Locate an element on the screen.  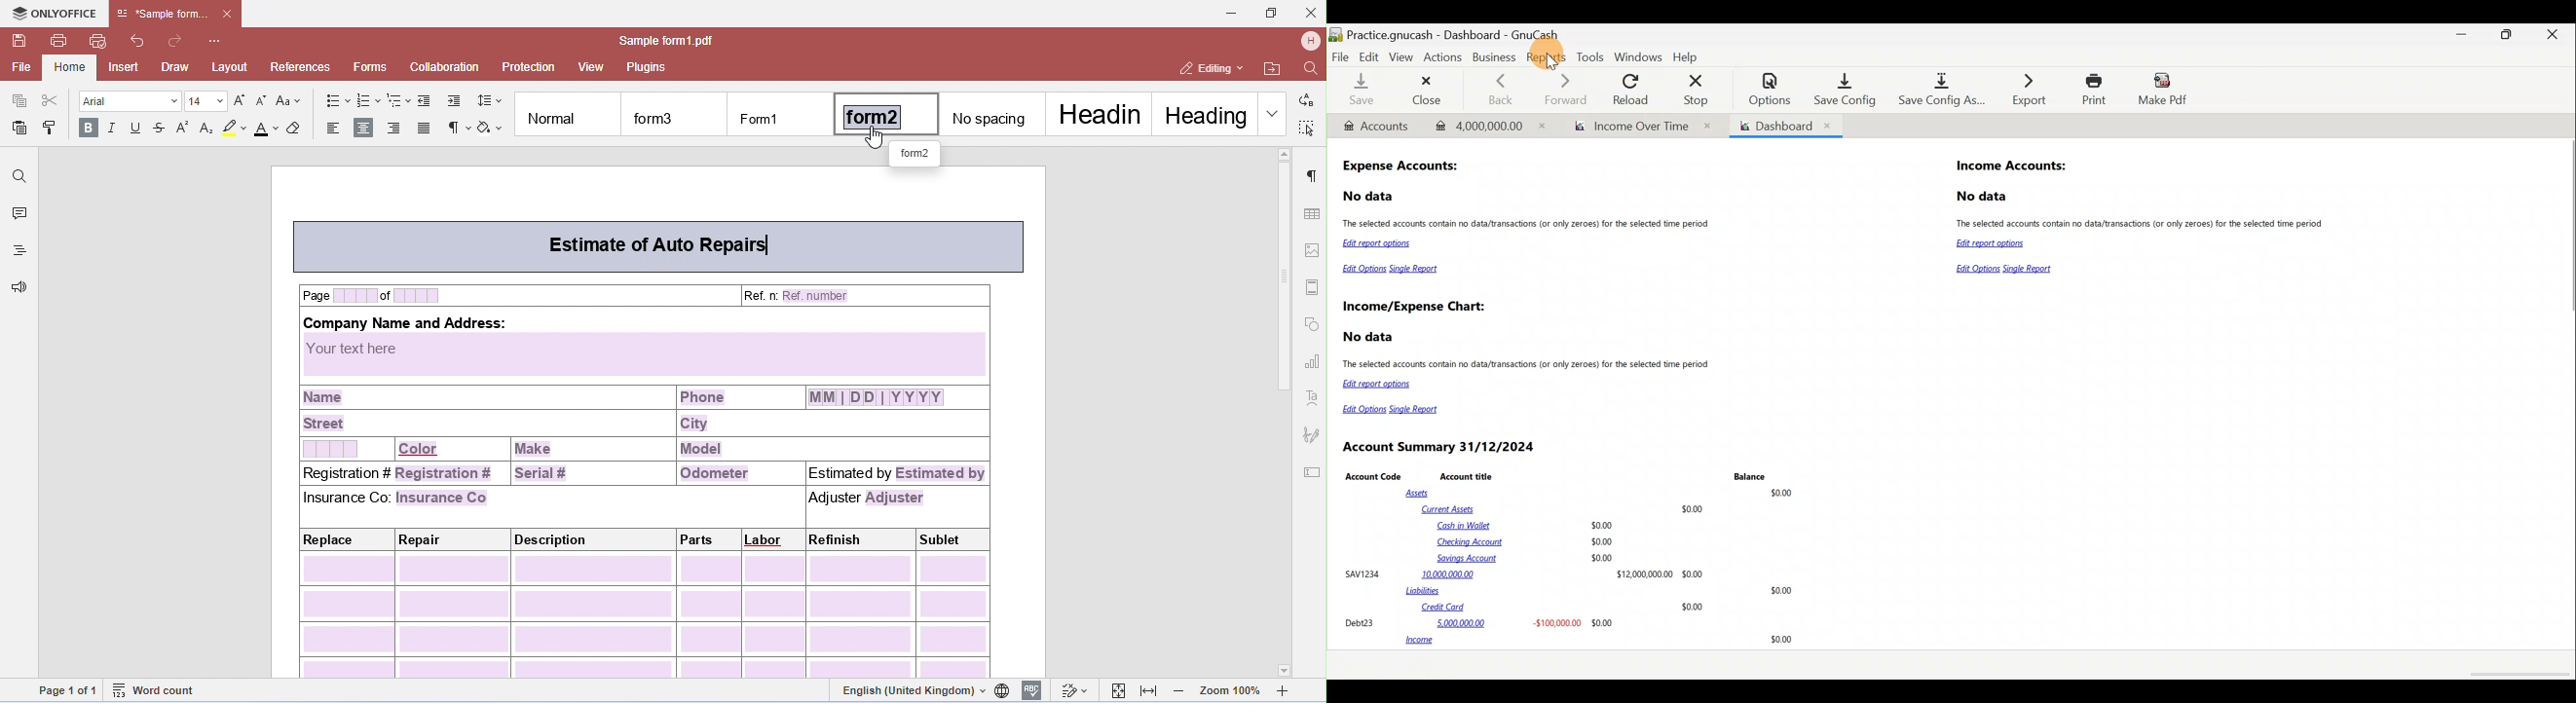
Business is located at coordinates (1494, 56).